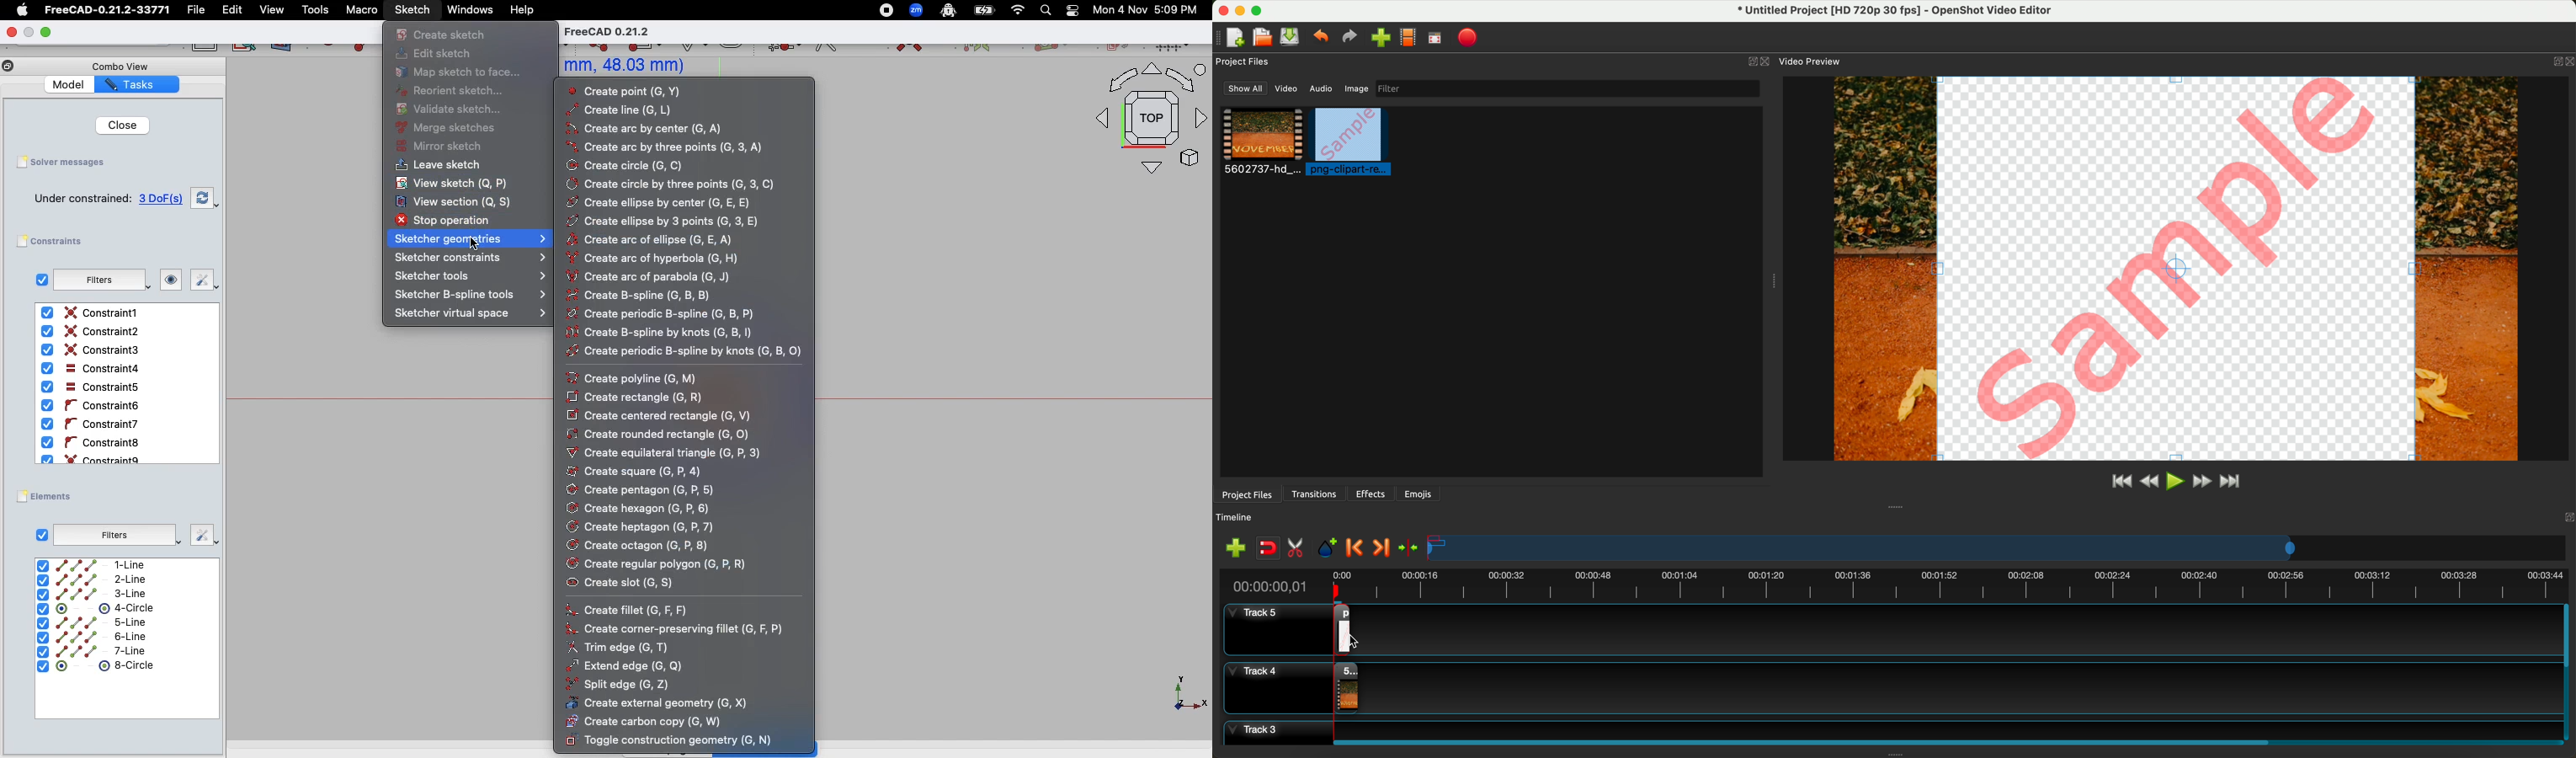 The image size is (2576, 784). Describe the element at coordinates (107, 10) in the screenshot. I see `FreeCAD-0.21.2-33771` at that location.